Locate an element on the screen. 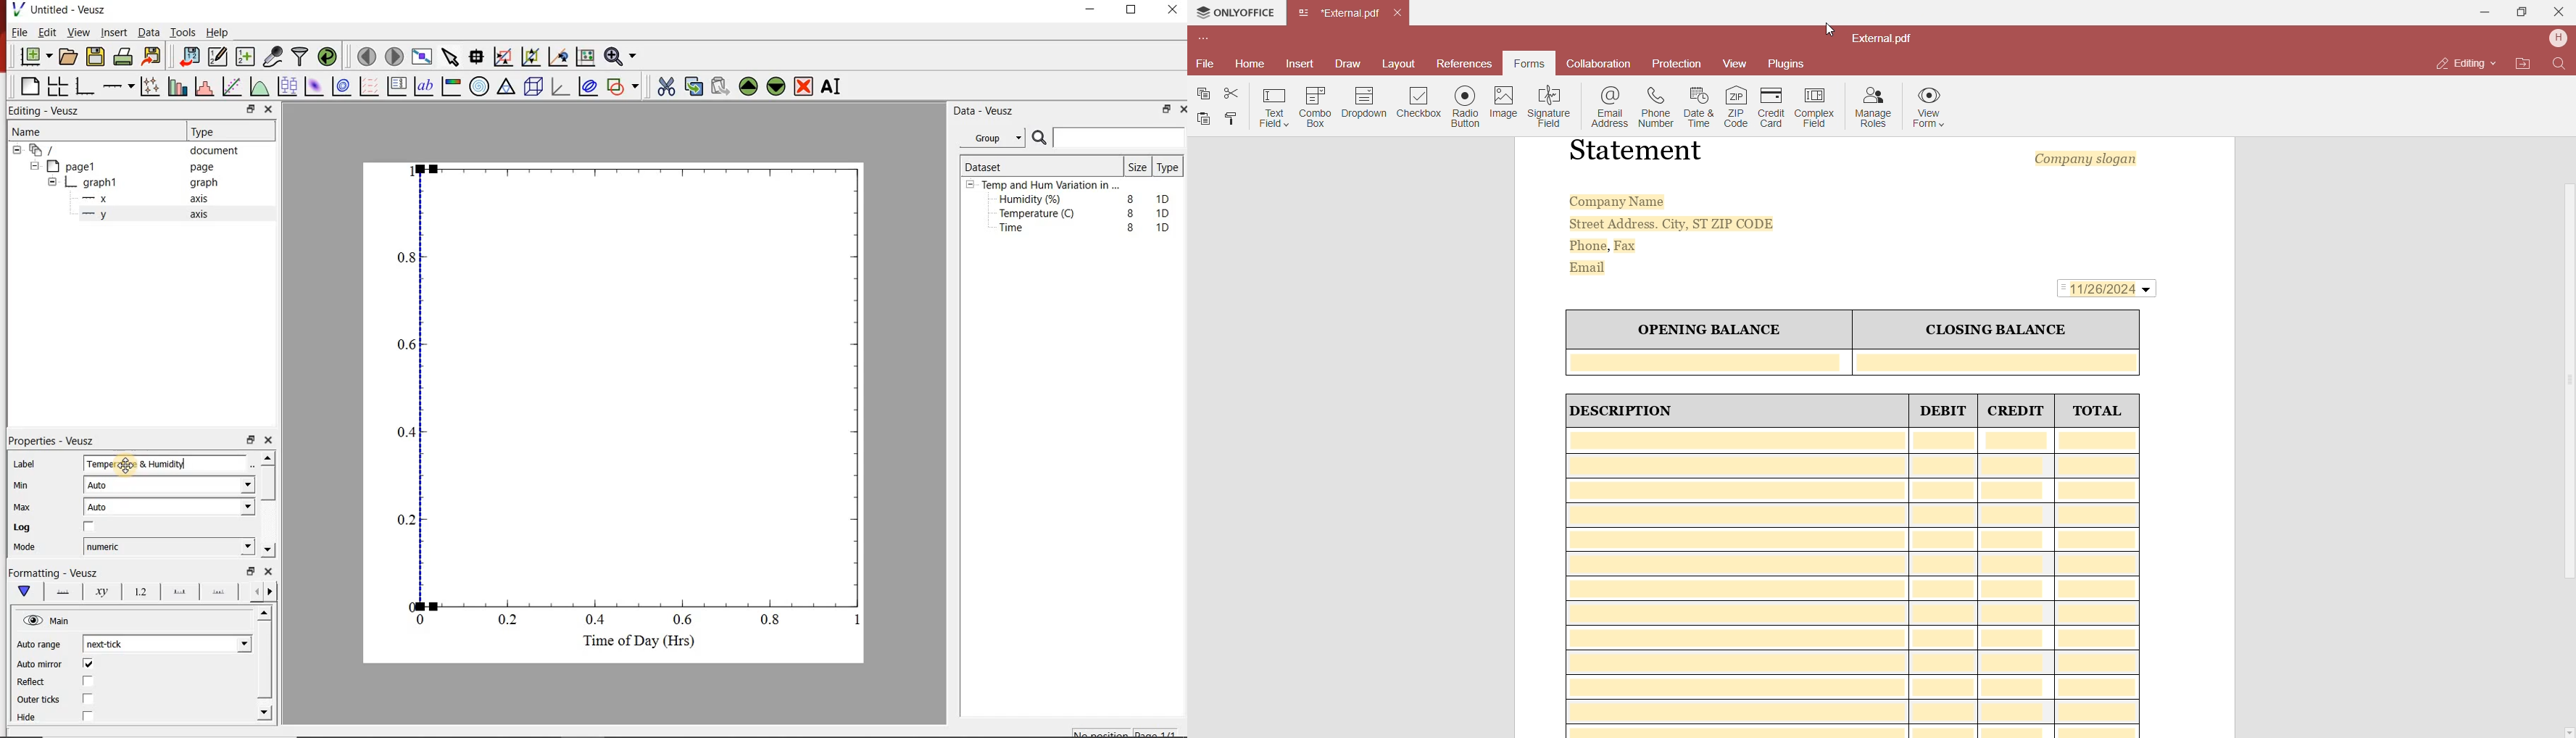  Type is located at coordinates (1168, 168).